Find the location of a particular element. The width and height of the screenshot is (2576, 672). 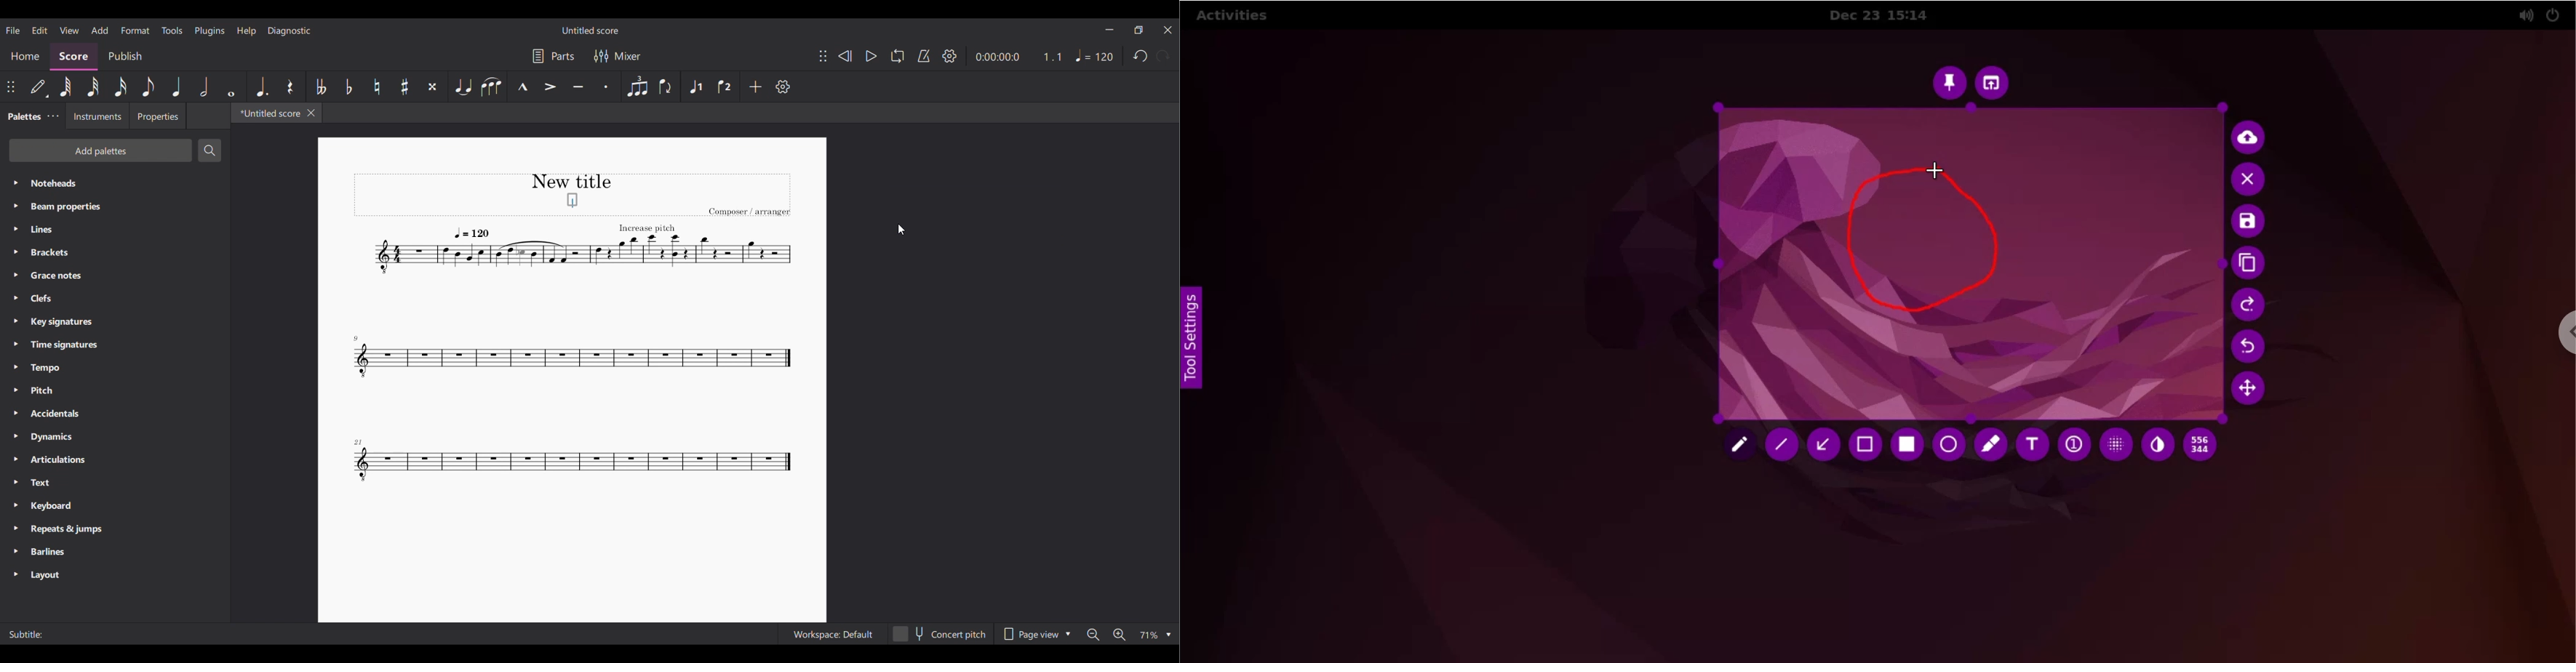

32nd note is located at coordinates (93, 87).